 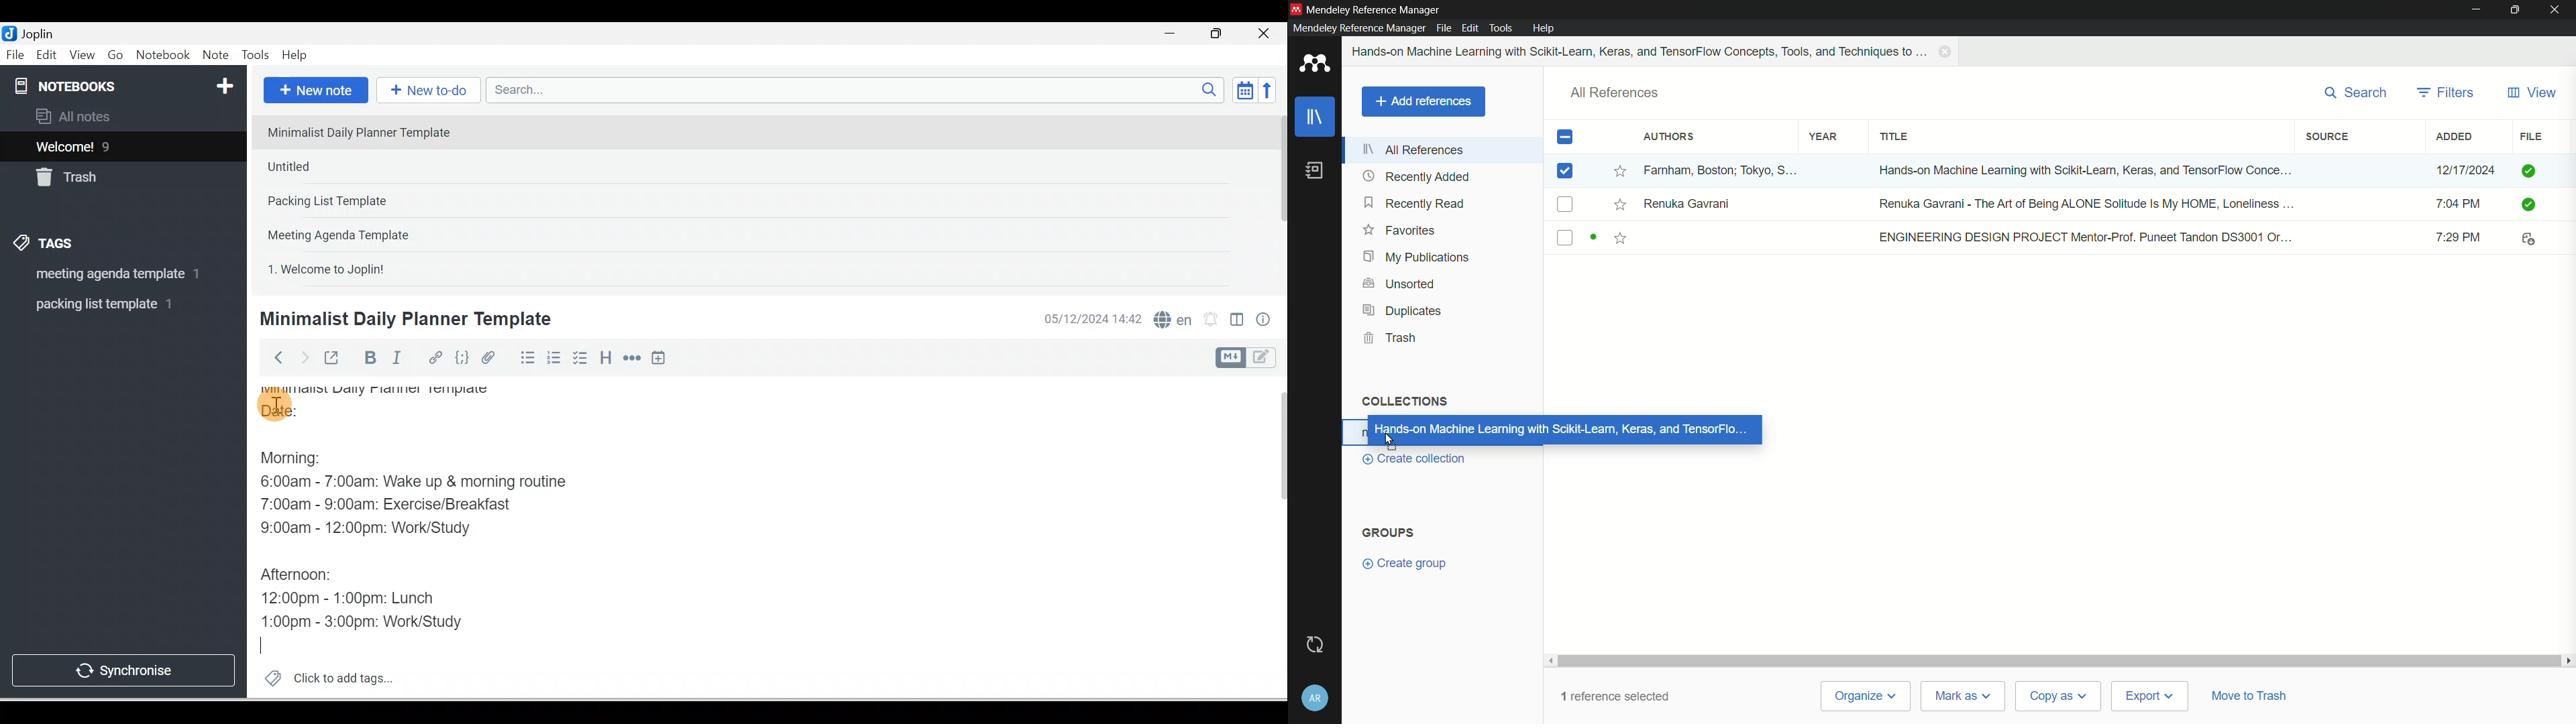 I want to click on Note 1, so click(x=368, y=131).